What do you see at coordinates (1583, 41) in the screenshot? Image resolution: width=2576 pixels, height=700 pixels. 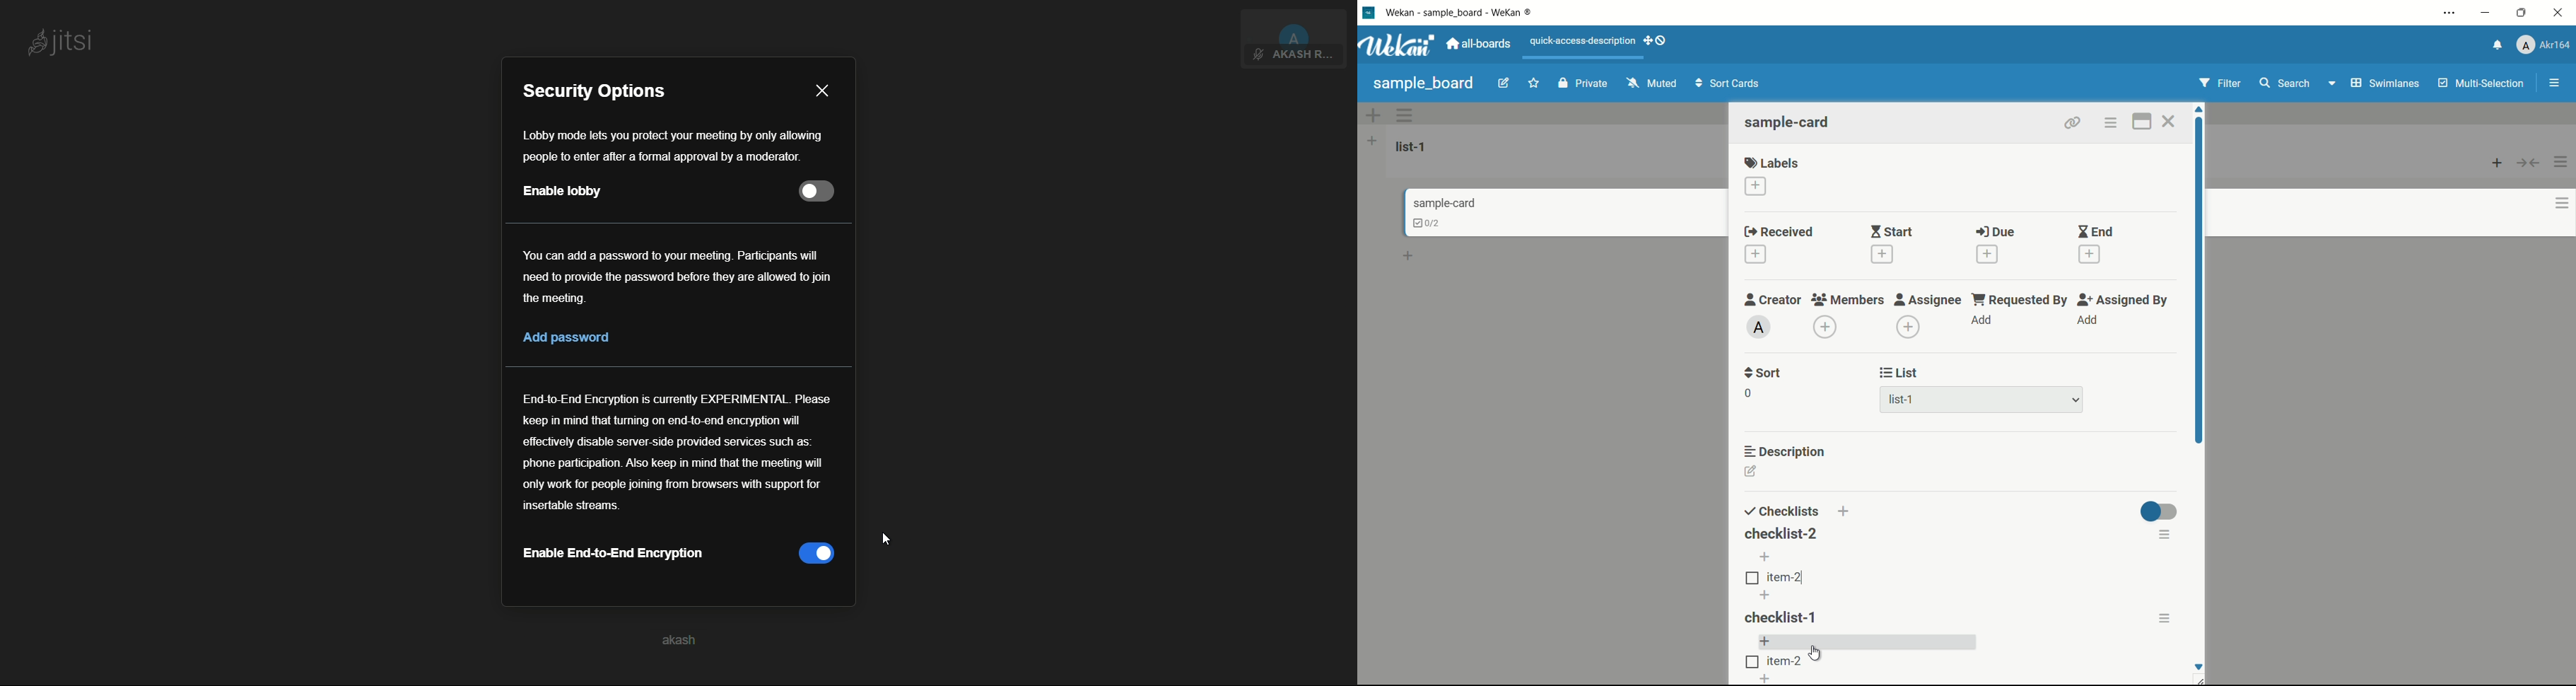 I see `quick-access-description` at bounding box center [1583, 41].